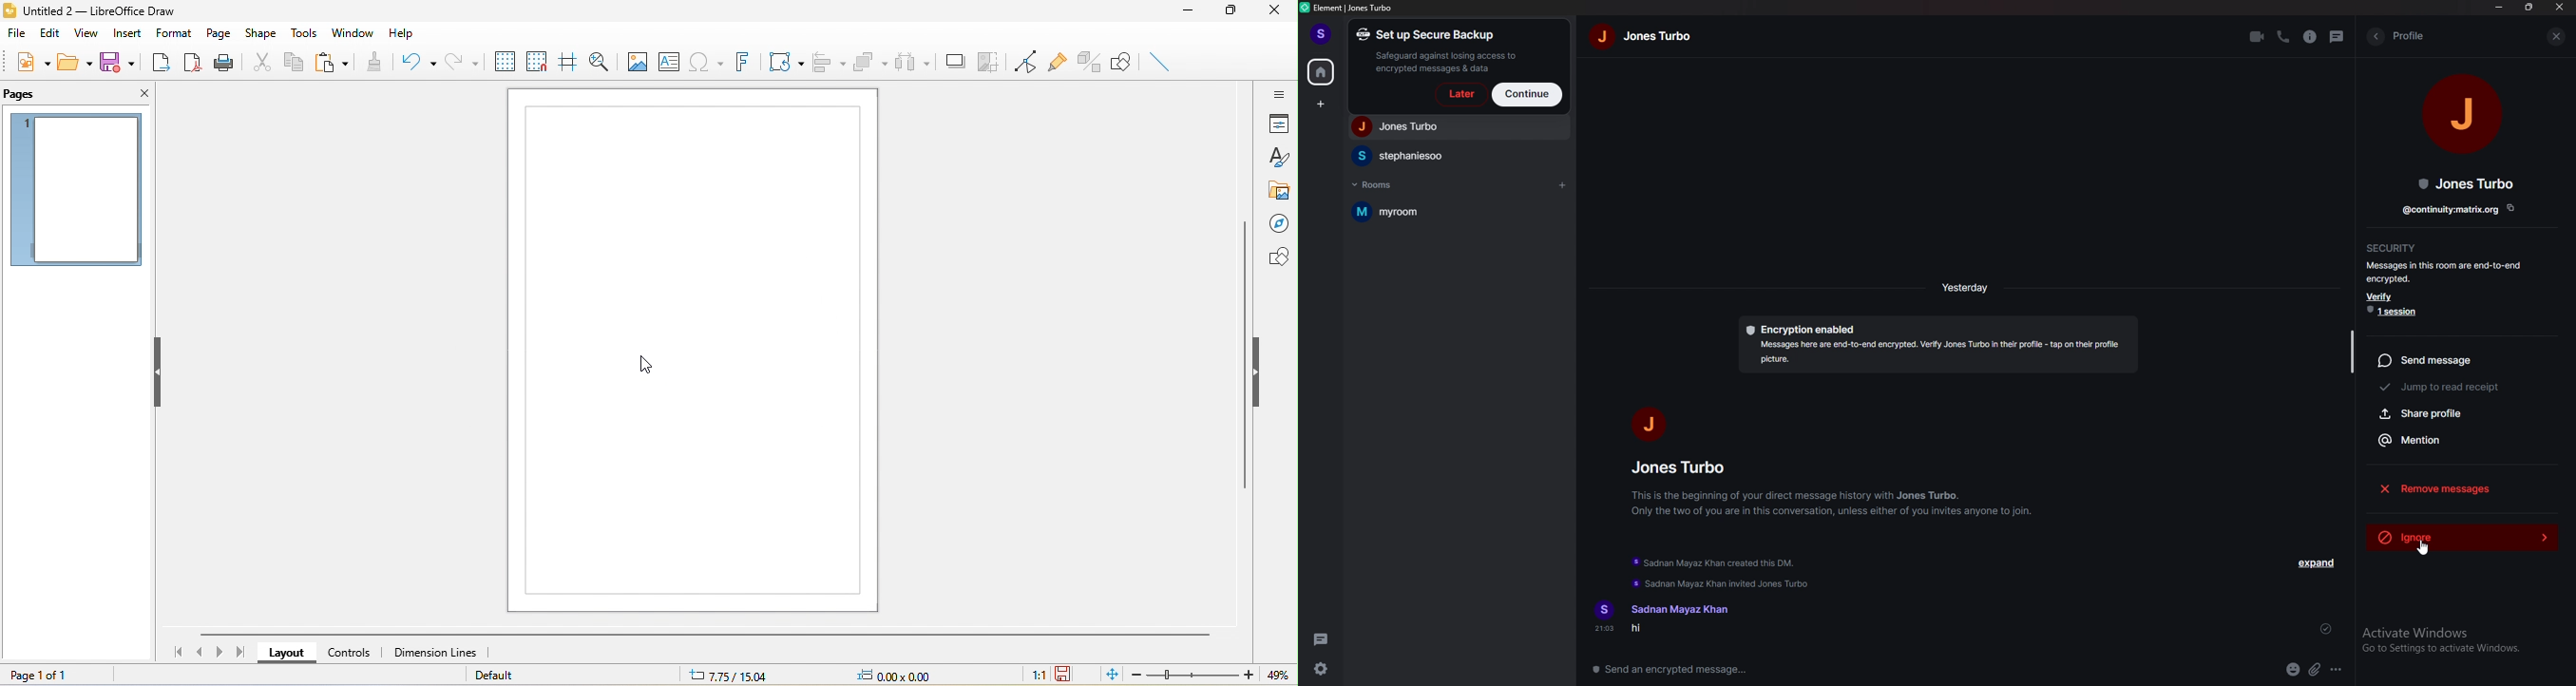  Describe the element at coordinates (566, 65) in the screenshot. I see `helpline while moving` at that location.